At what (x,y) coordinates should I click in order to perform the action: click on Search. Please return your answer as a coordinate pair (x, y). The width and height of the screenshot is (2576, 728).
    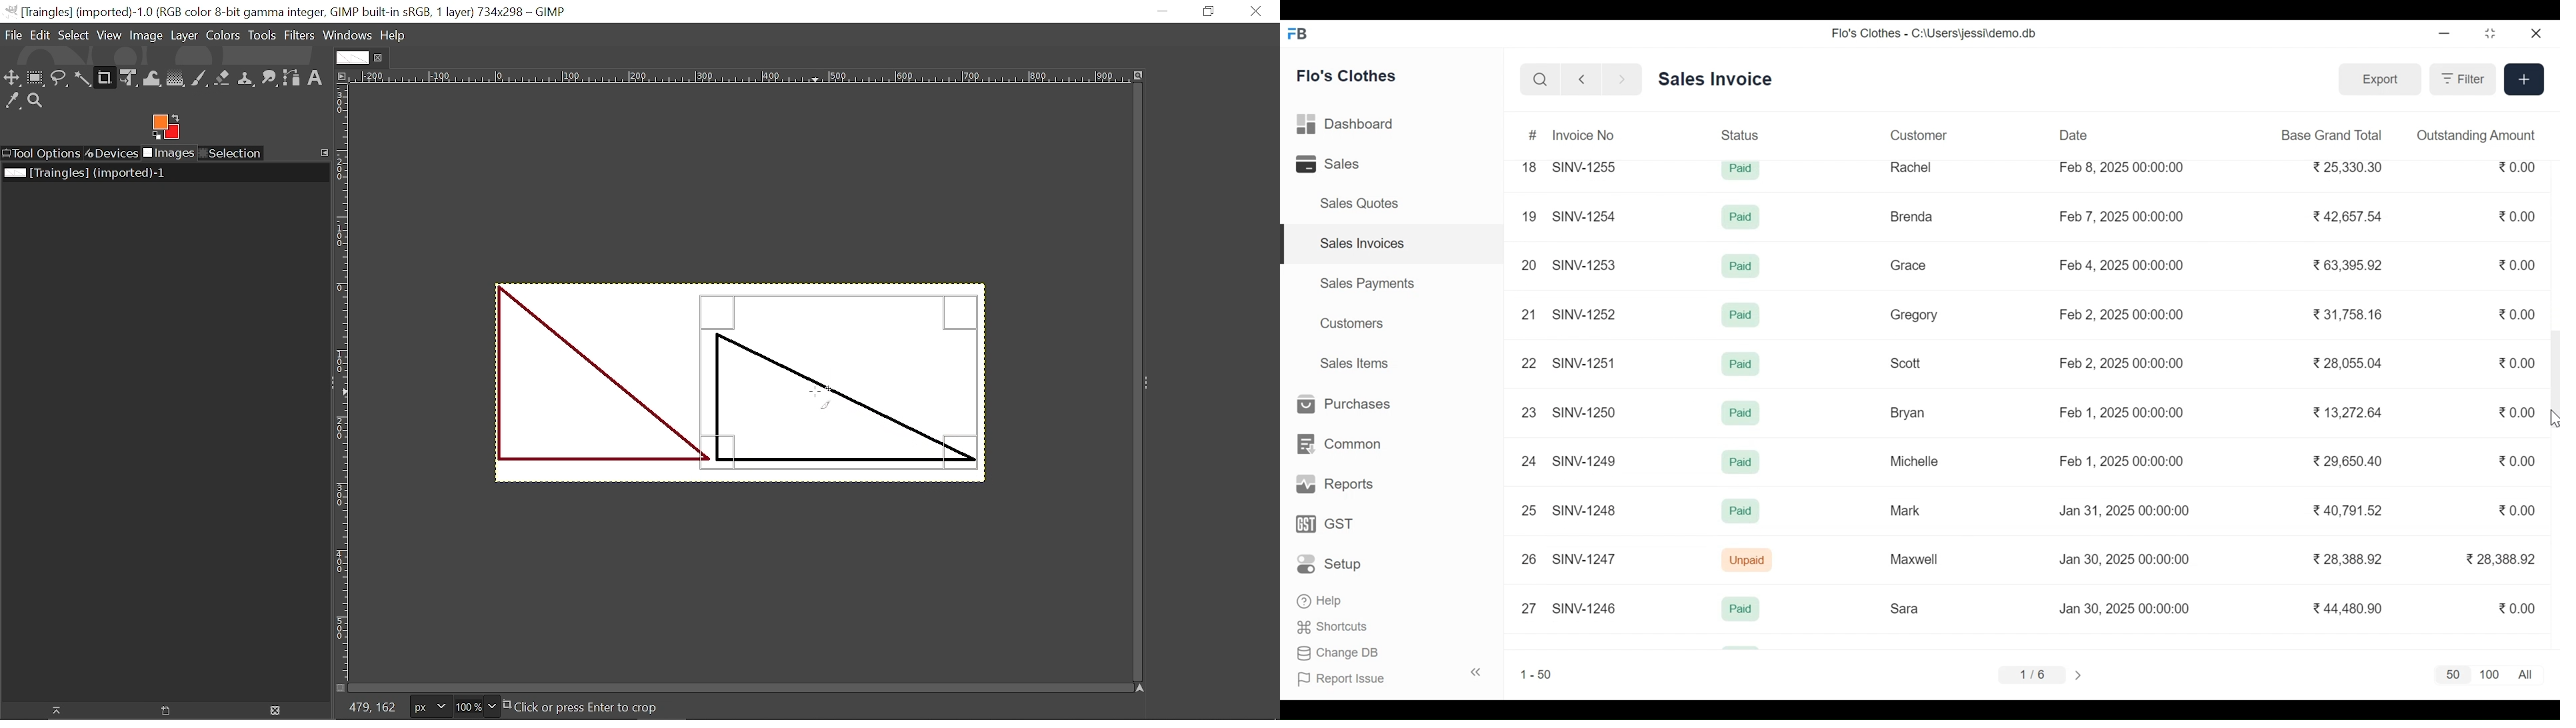
    Looking at the image, I should click on (1540, 80).